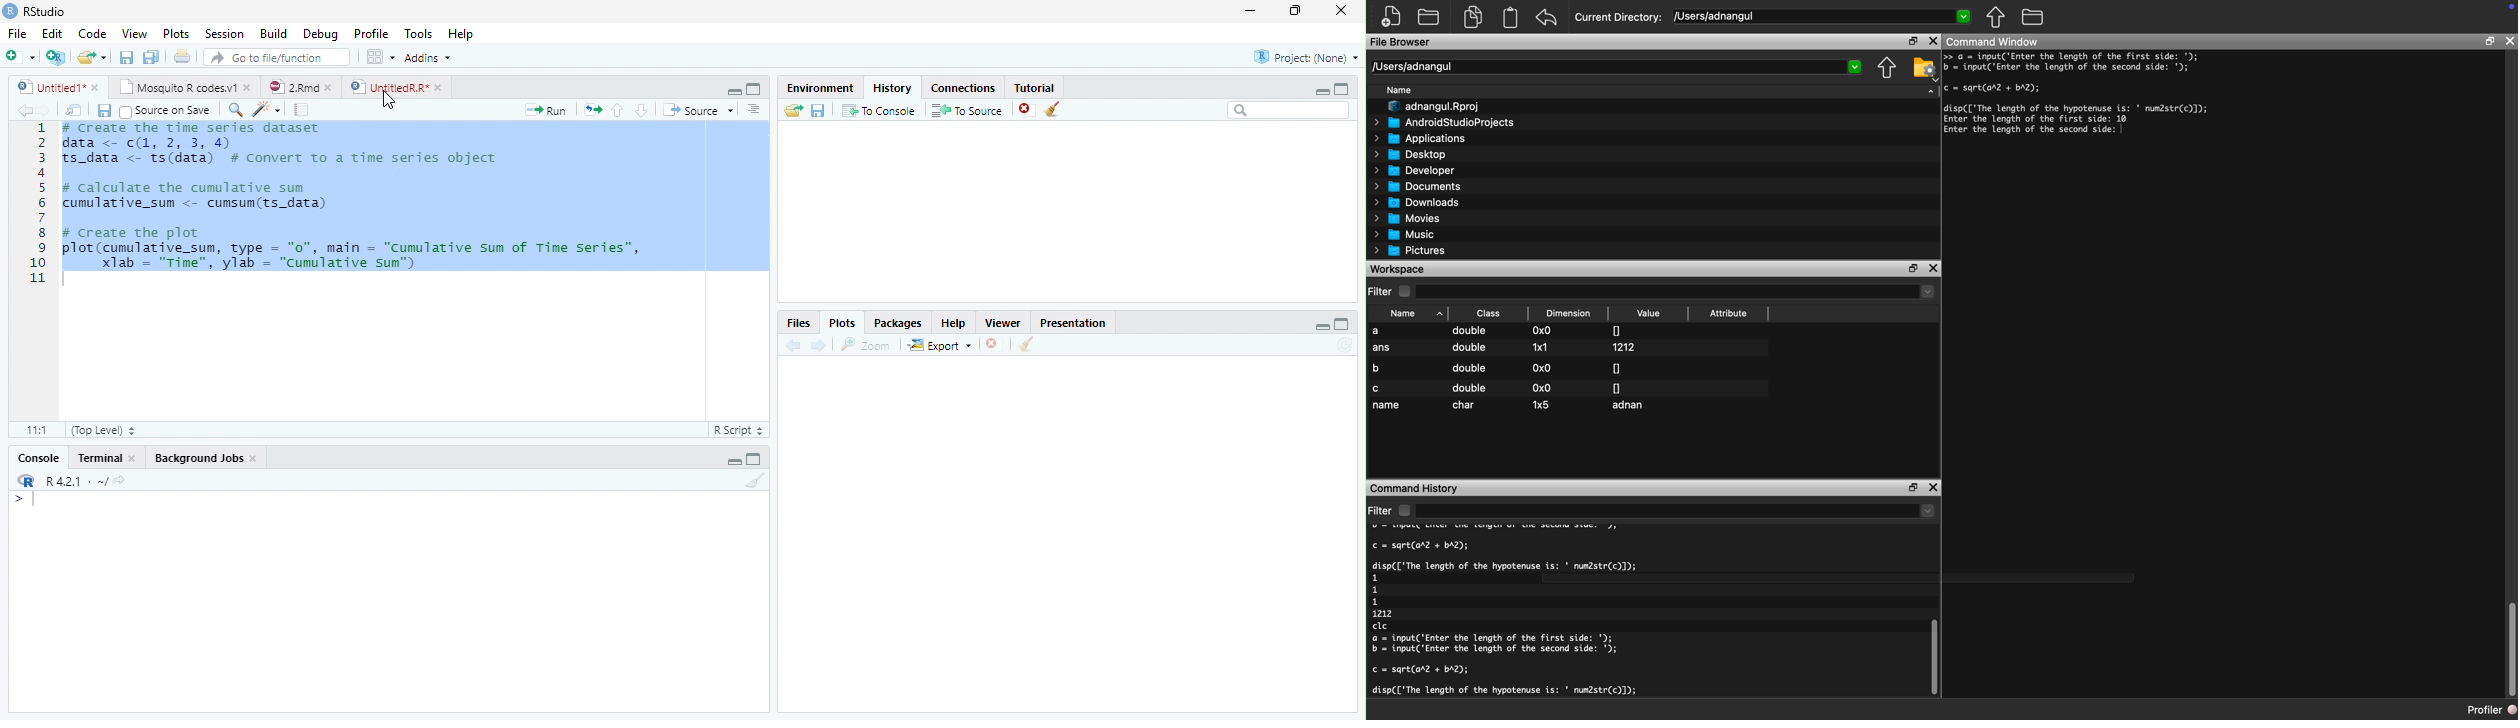  Describe the element at coordinates (2125, 131) in the screenshot. I see `typing cursor` at that location.